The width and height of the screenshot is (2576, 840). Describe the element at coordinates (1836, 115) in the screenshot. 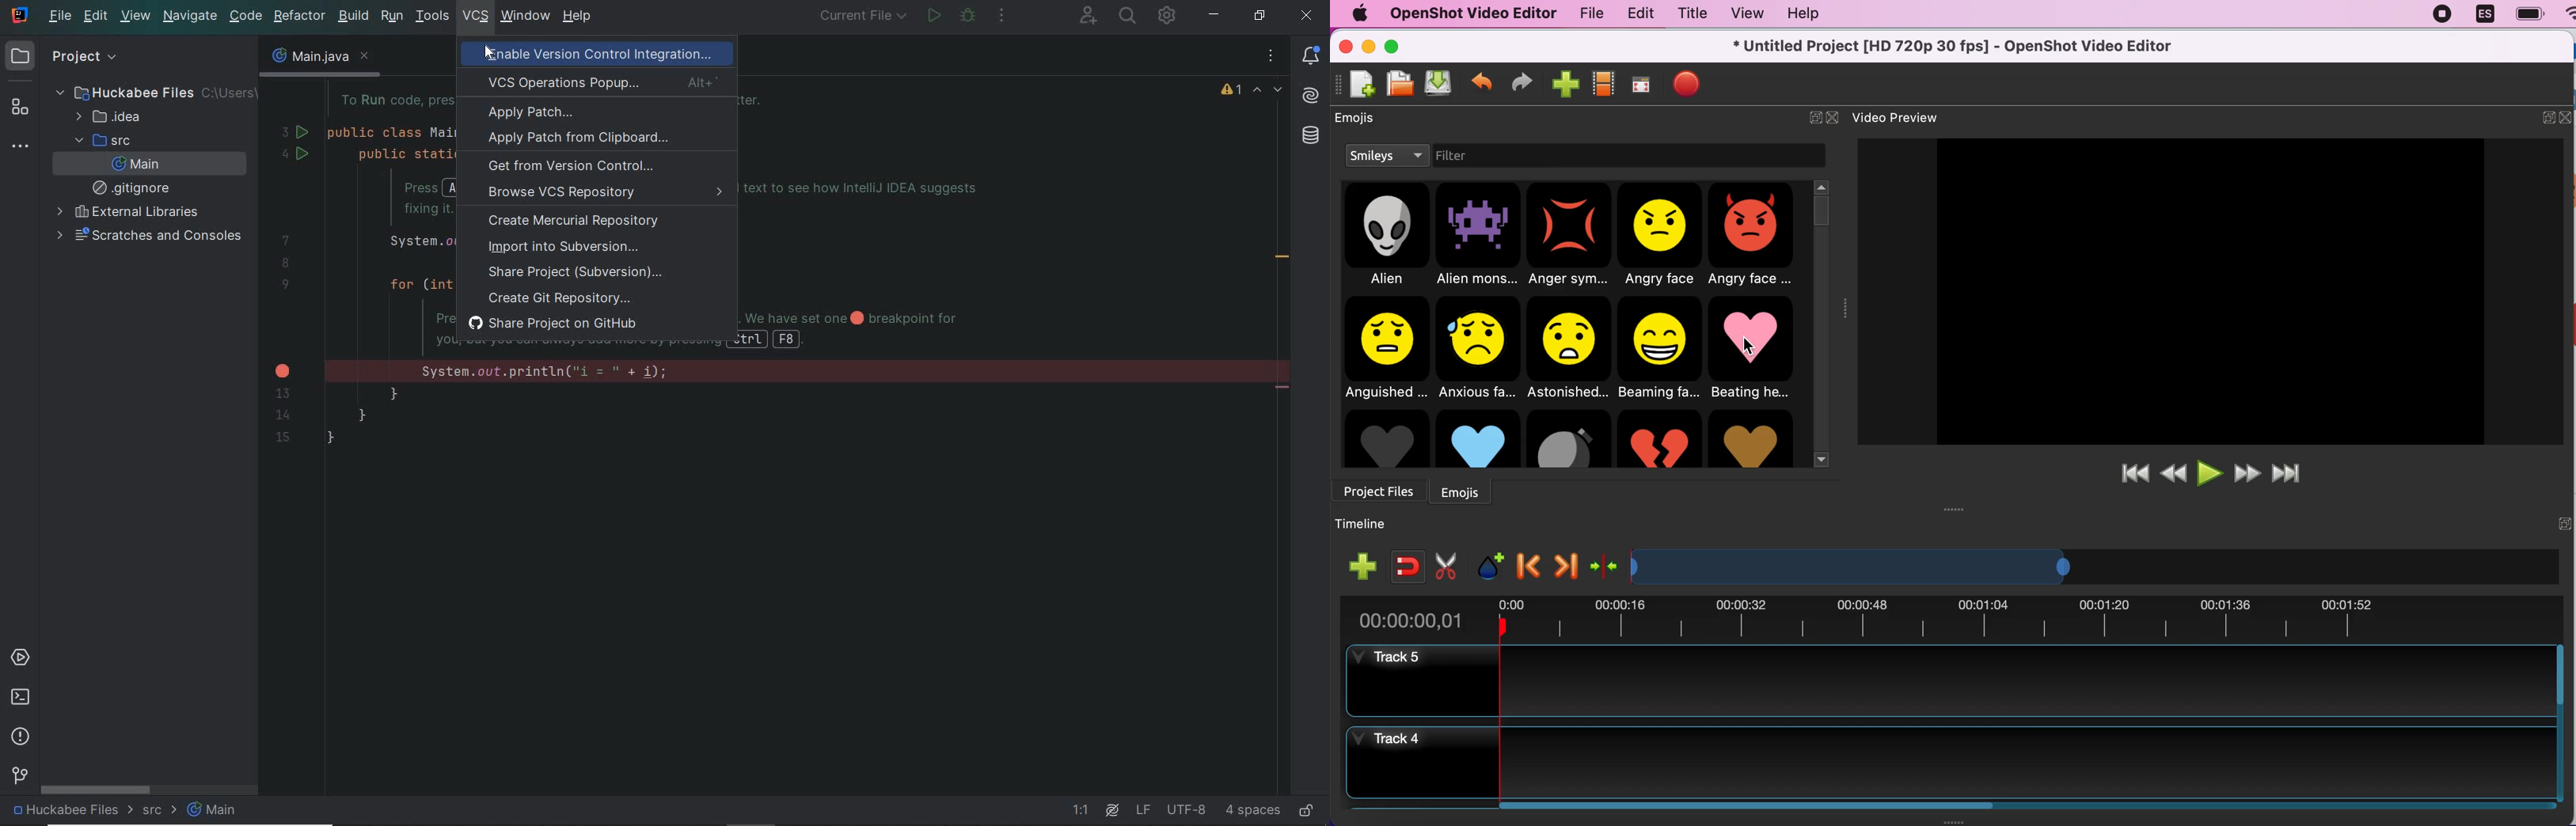

I see `close` at that location.